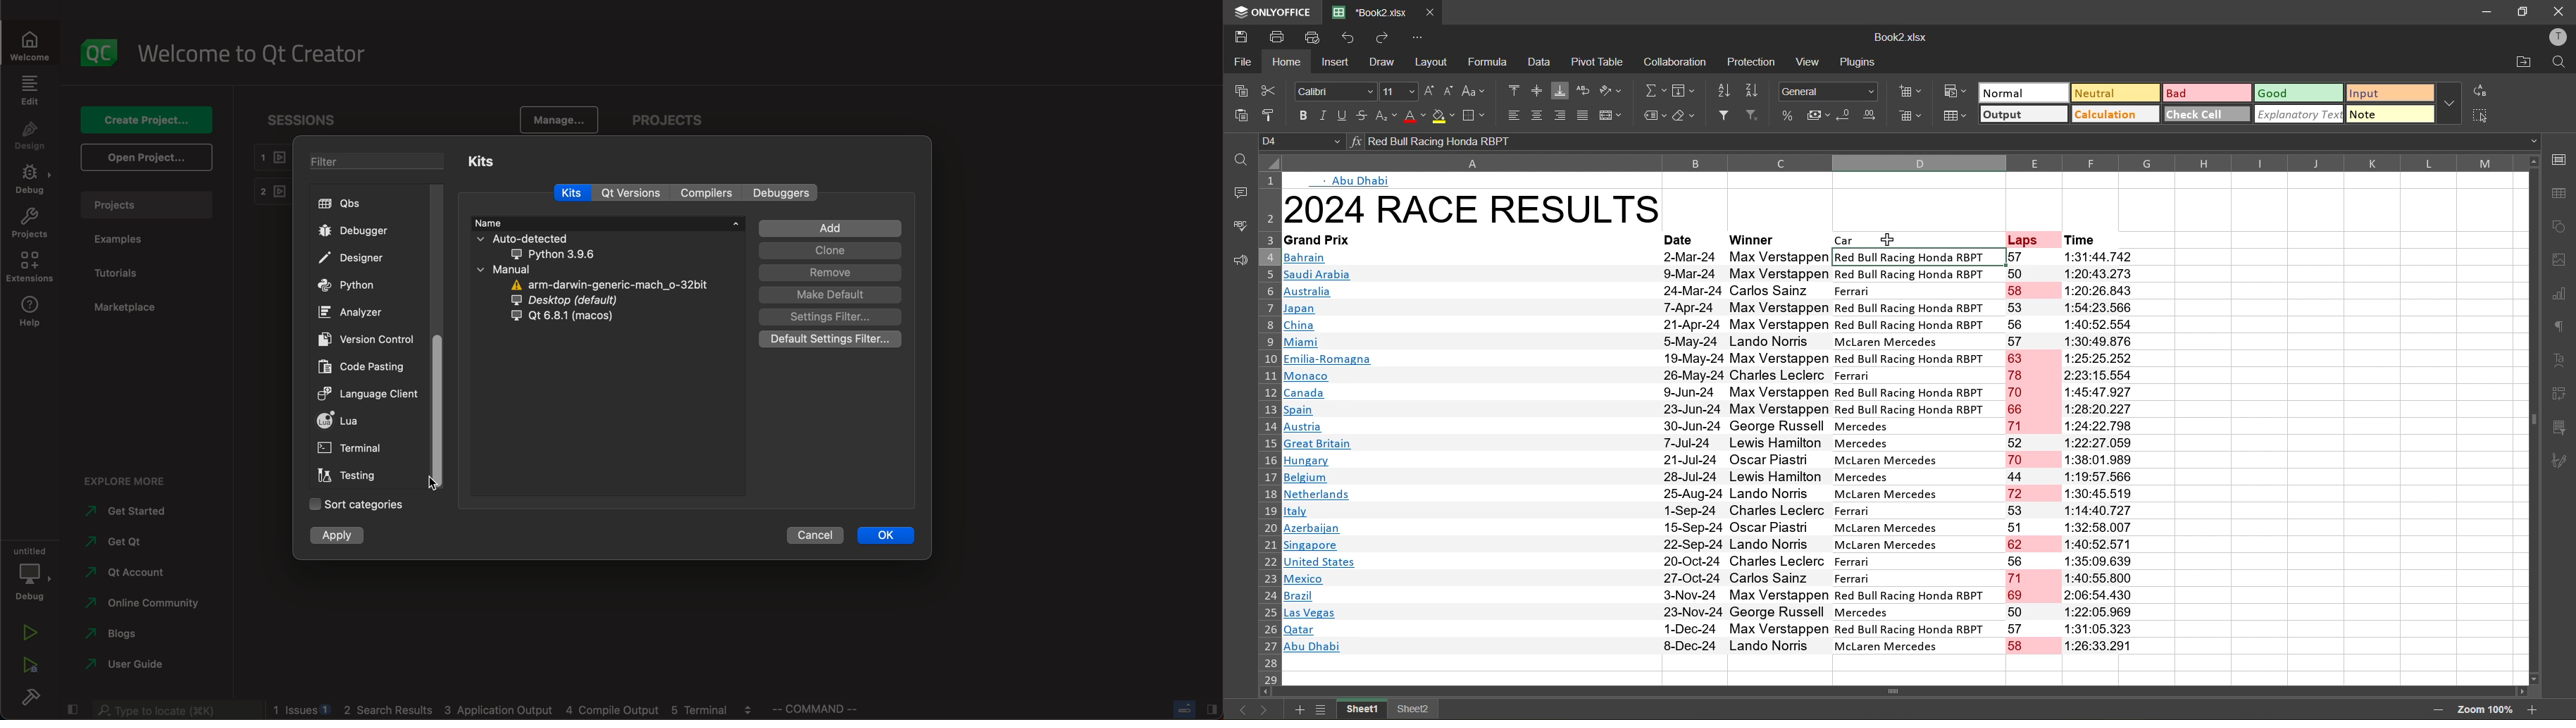 The image size is (2576, 728). I want to click on slicer, so click(2559, 427).